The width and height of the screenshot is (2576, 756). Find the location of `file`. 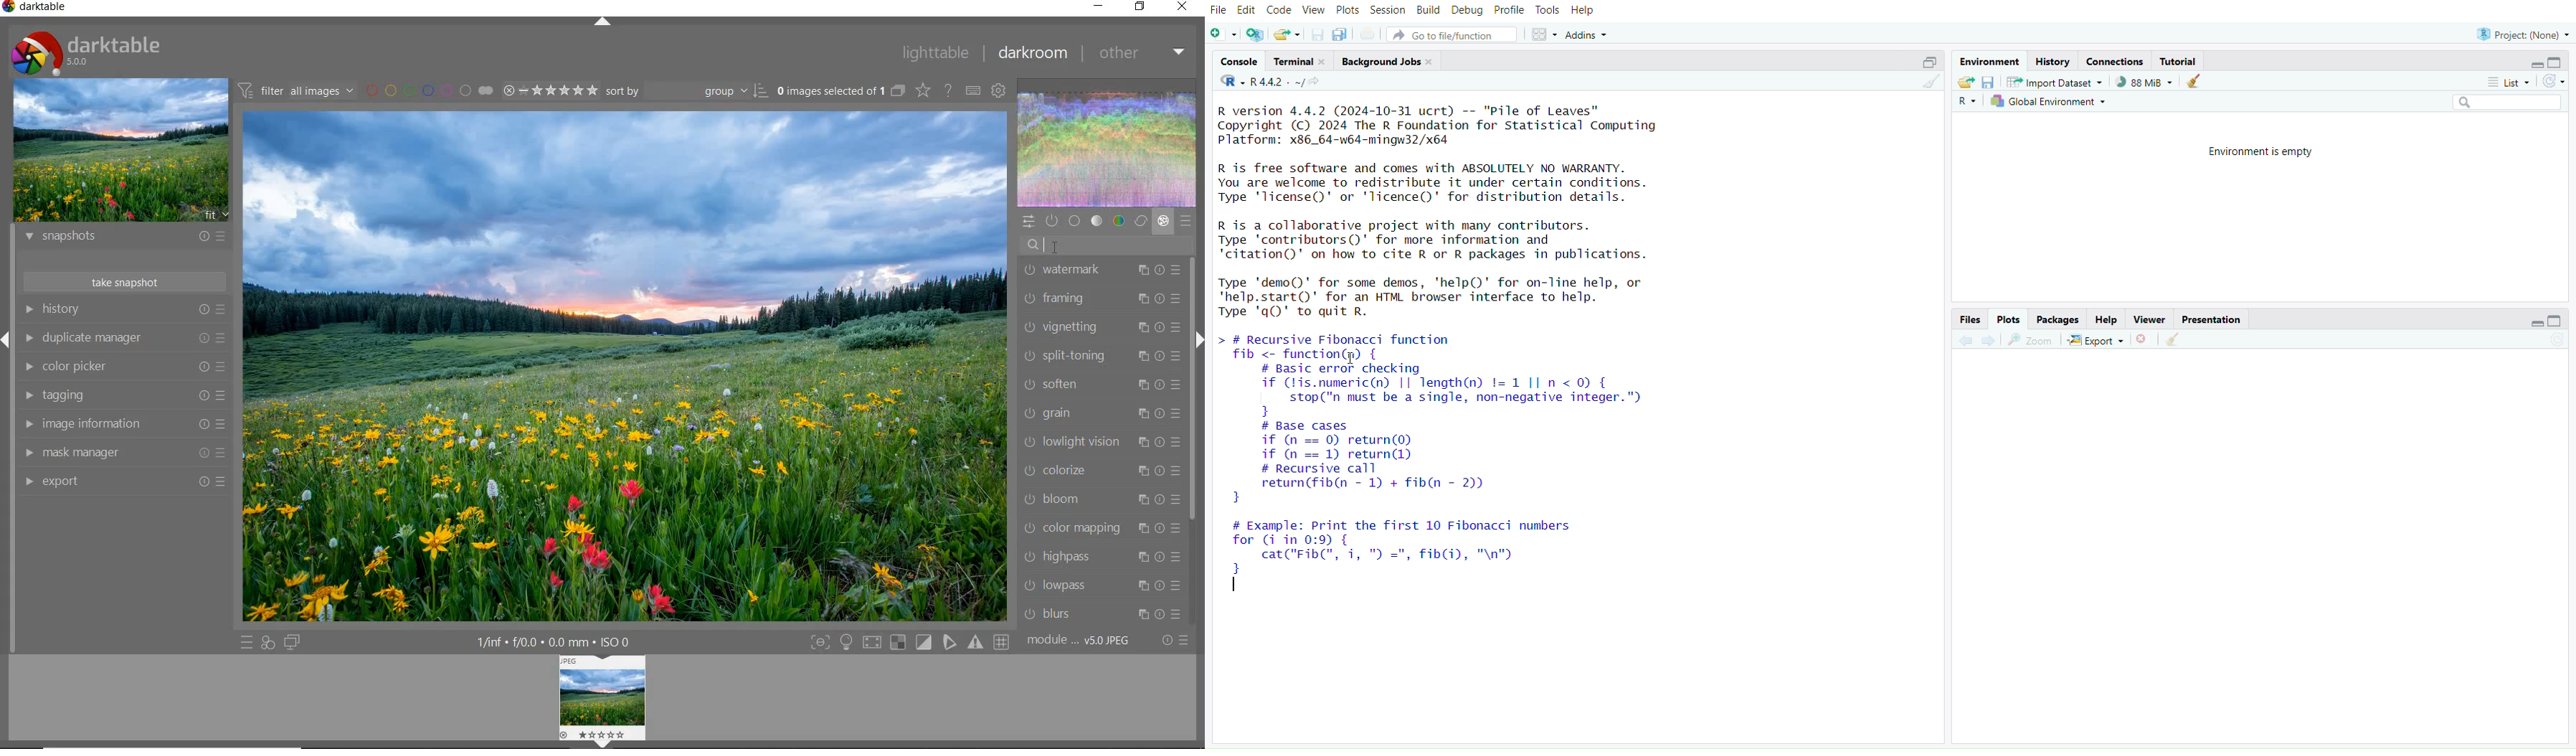

file is located at coordinates (1219, 11).